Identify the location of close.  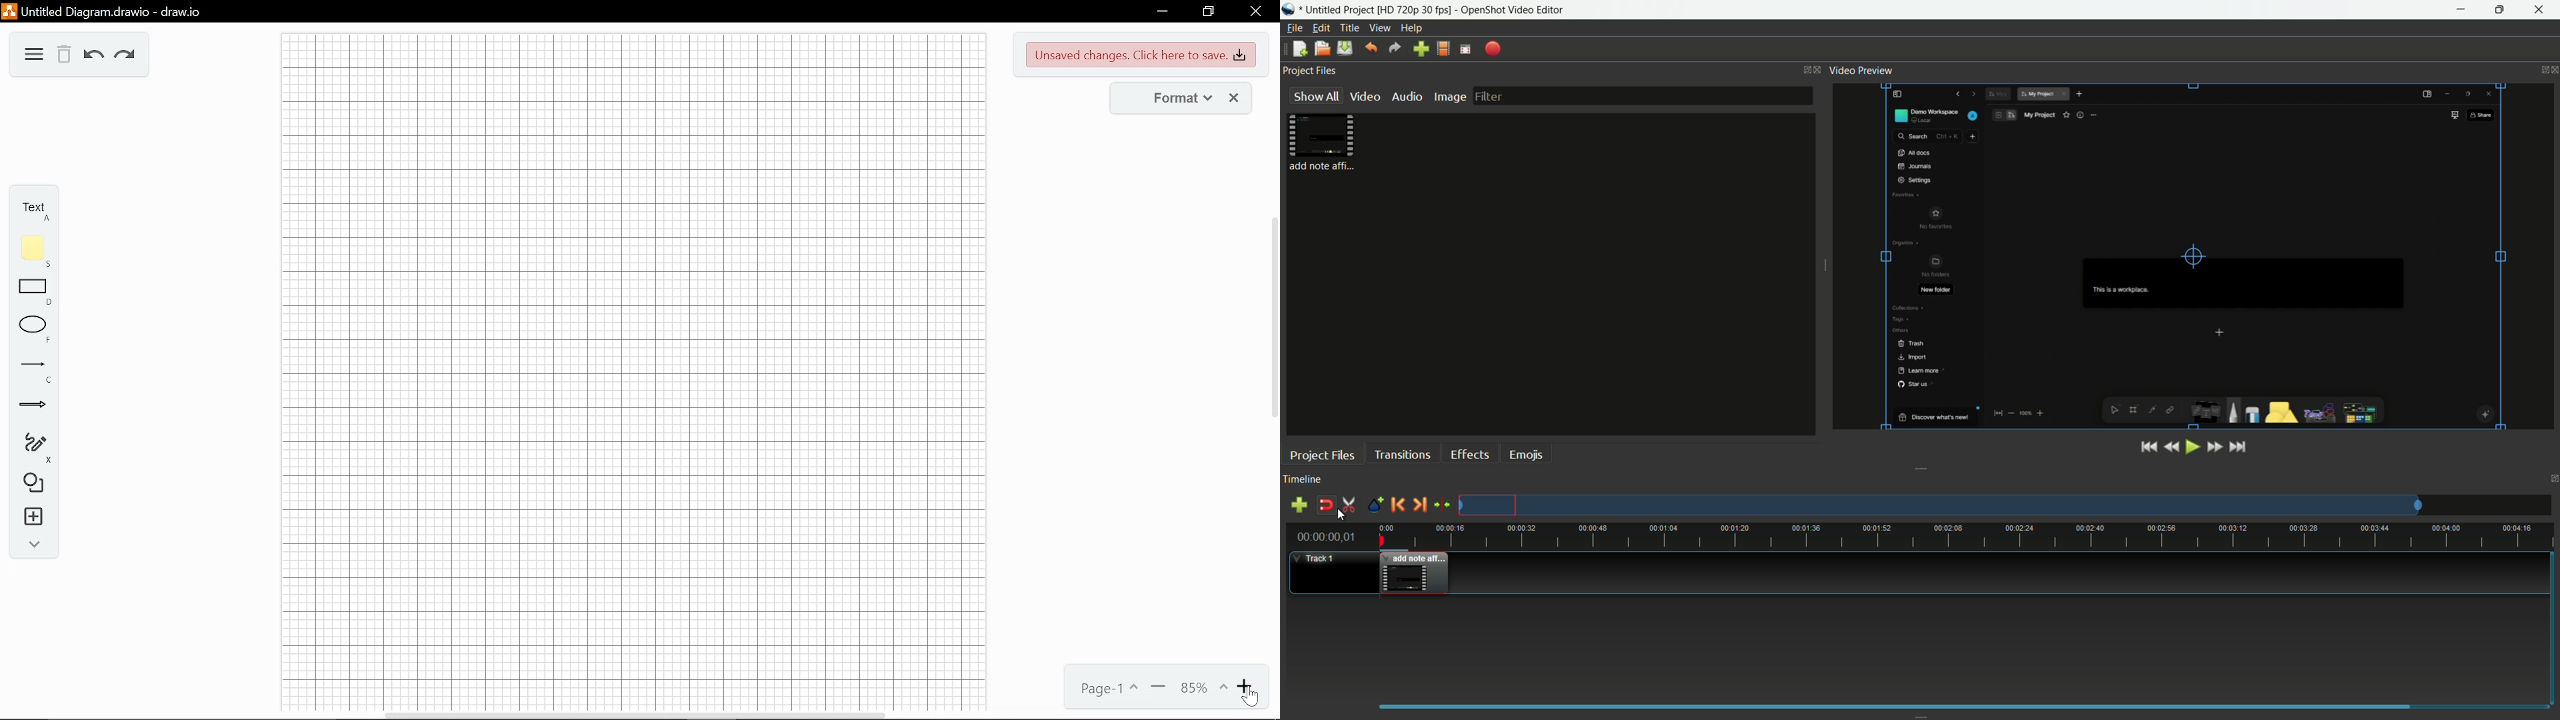
(1255, 10).